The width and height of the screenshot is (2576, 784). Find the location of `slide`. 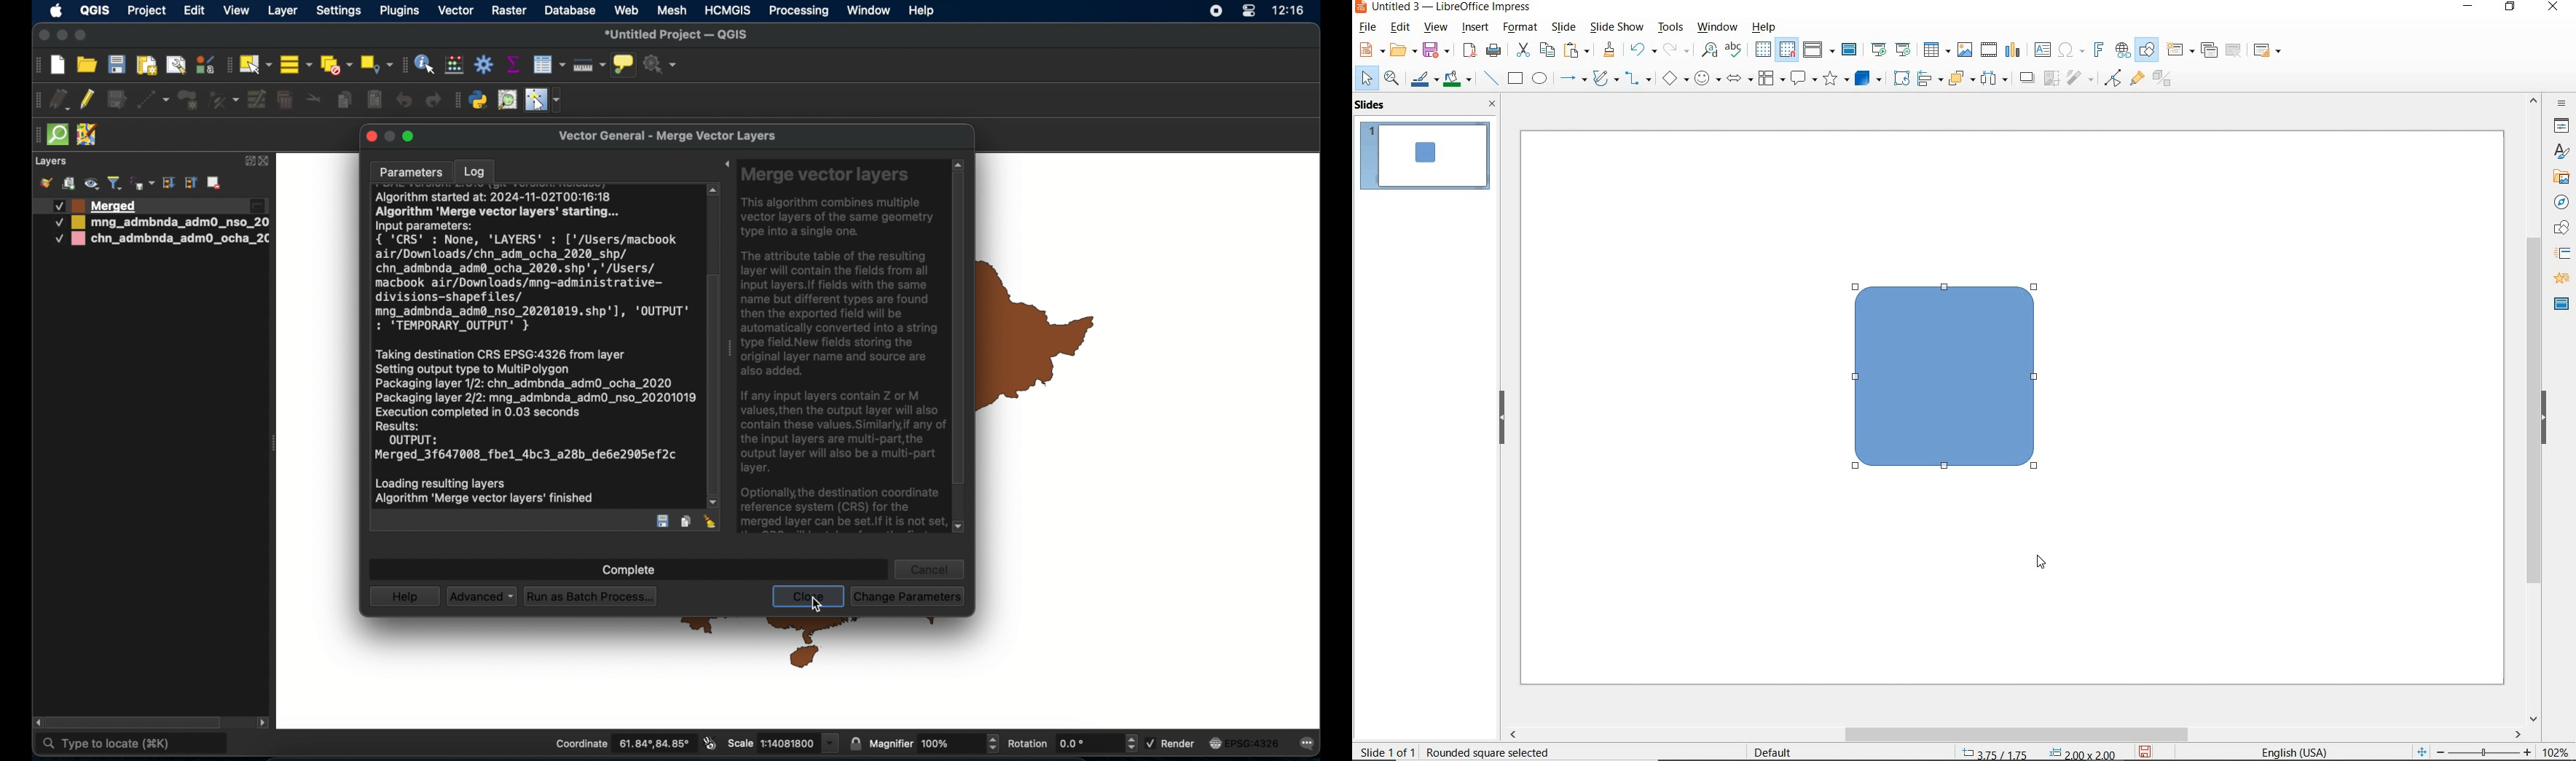

slide is located at coordinates (1563, 28).